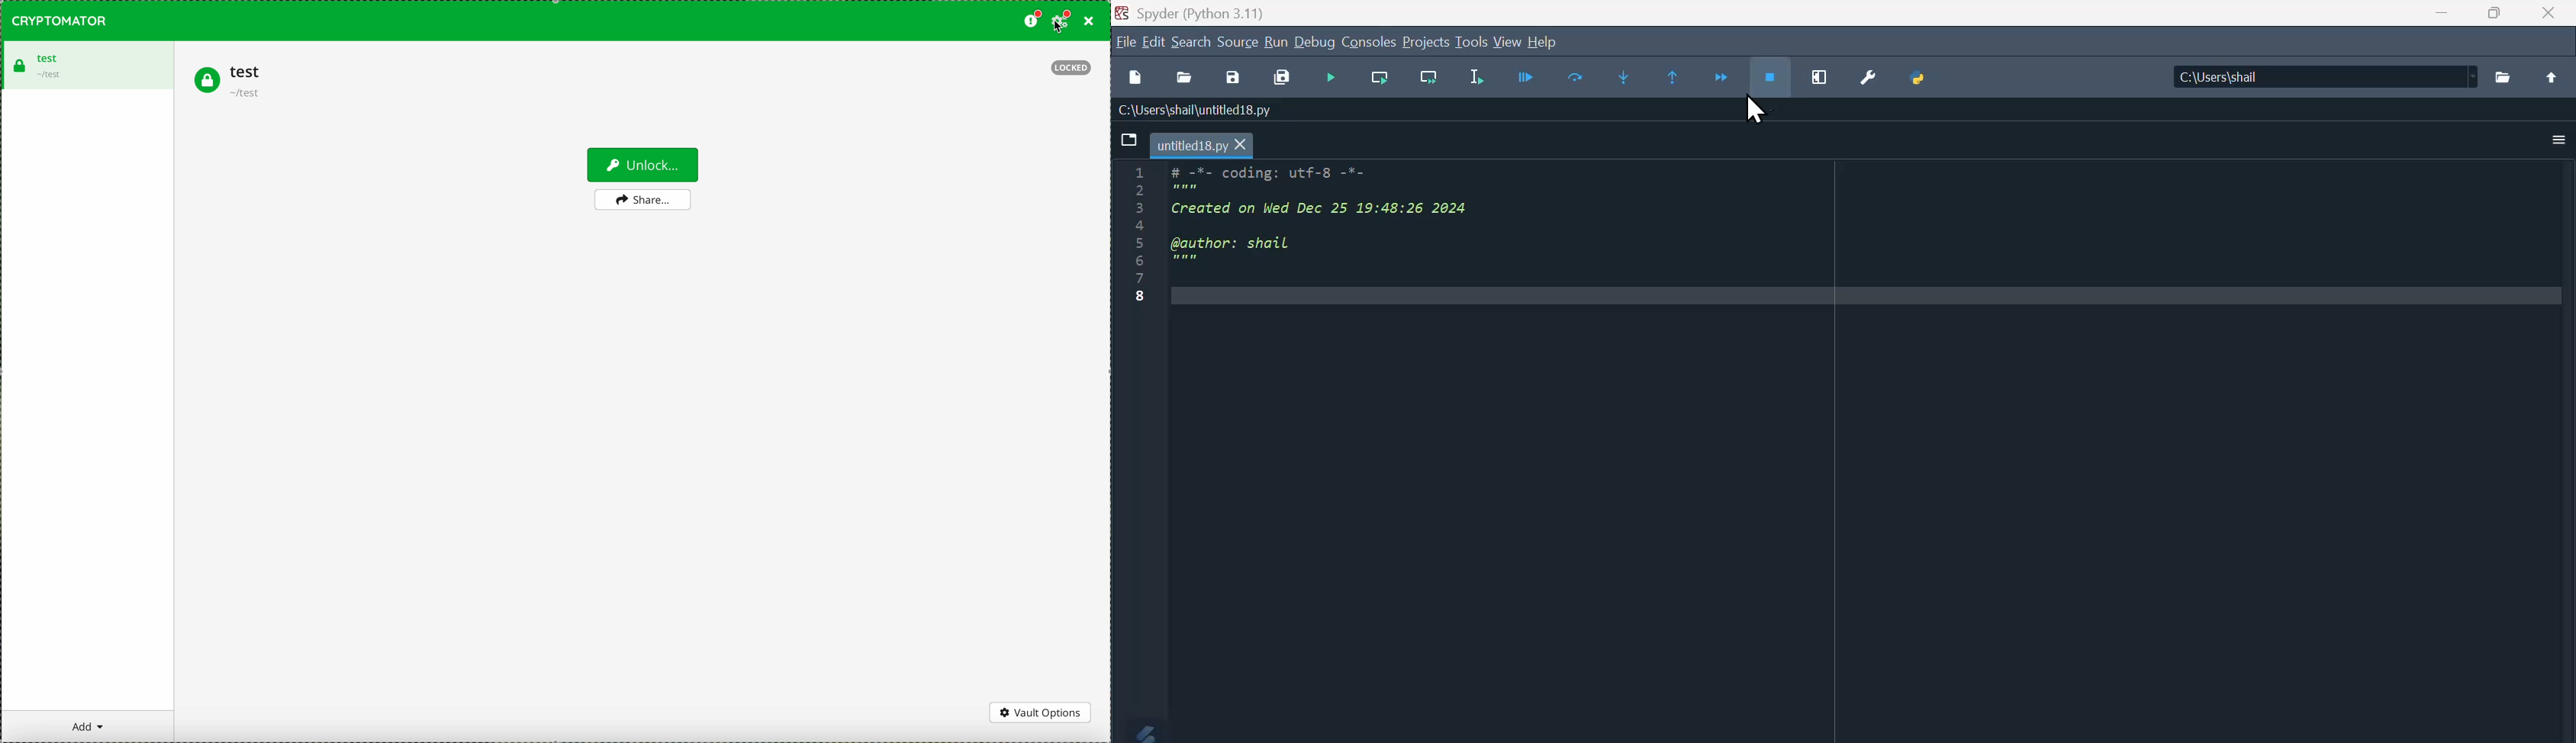 This screenshot has height=756, width=2576. Describe the element at coordinates (1824, 79) in the screenshot. I see `Maximise current window` at that location.